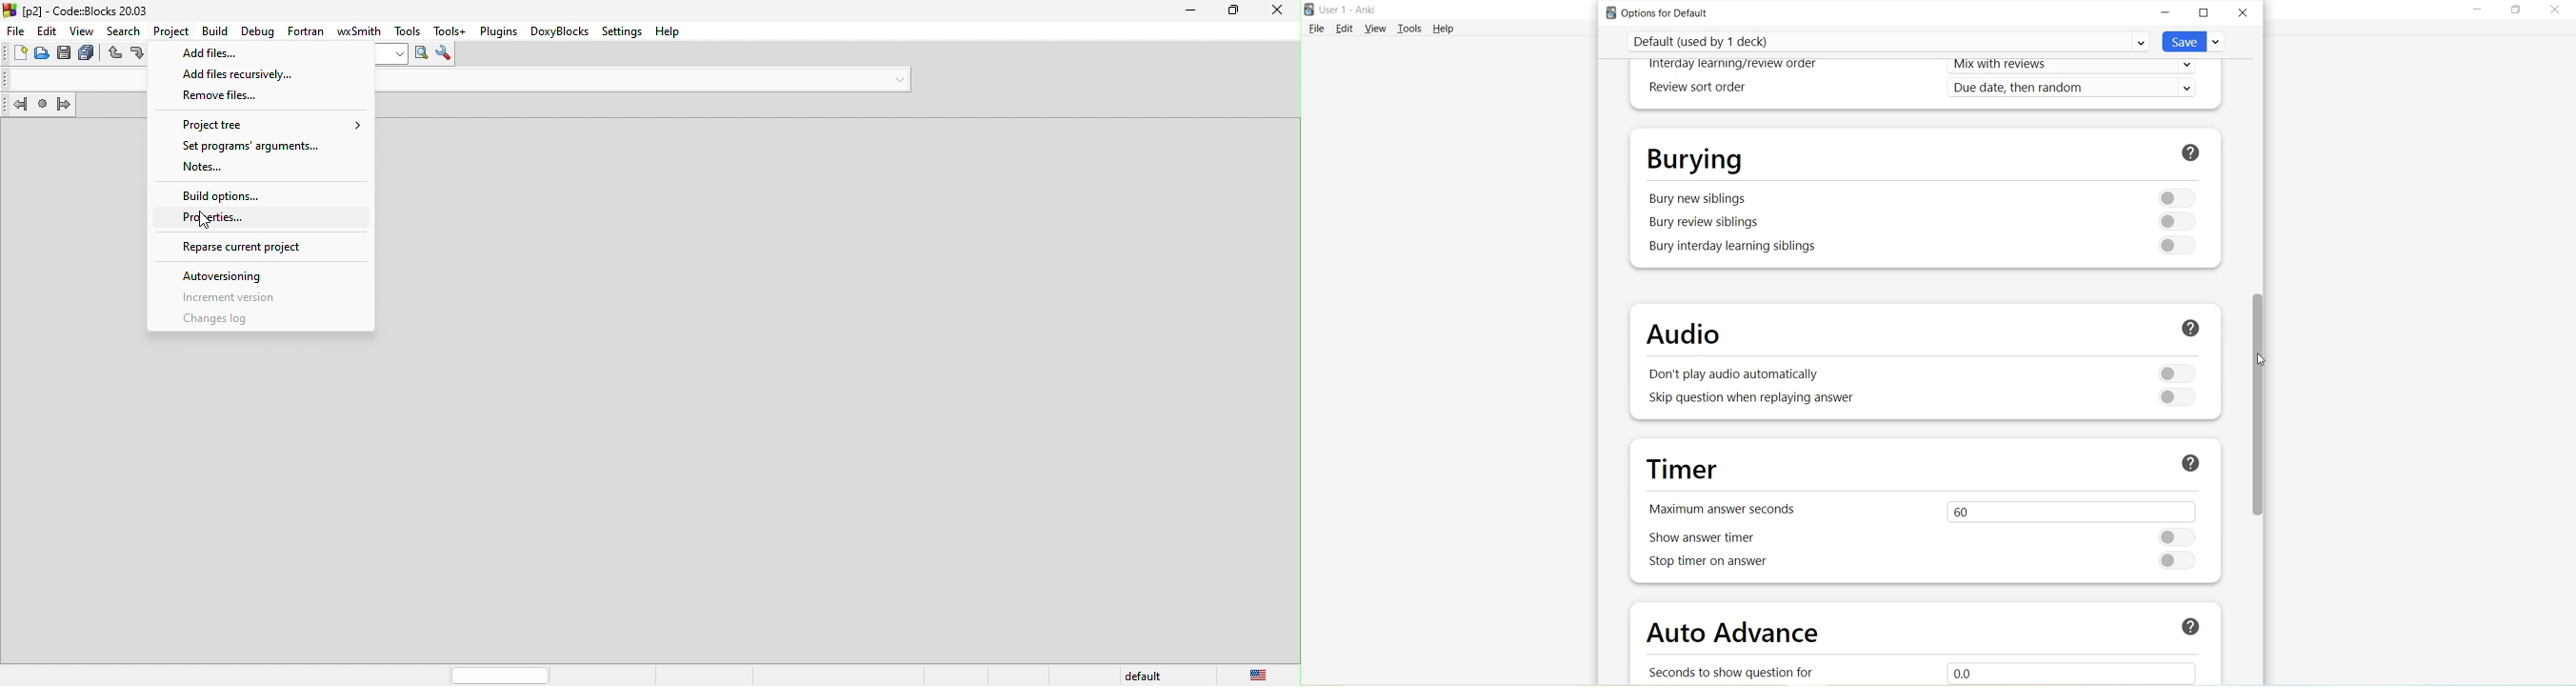  I want to click on Close, so click(2243, 12).